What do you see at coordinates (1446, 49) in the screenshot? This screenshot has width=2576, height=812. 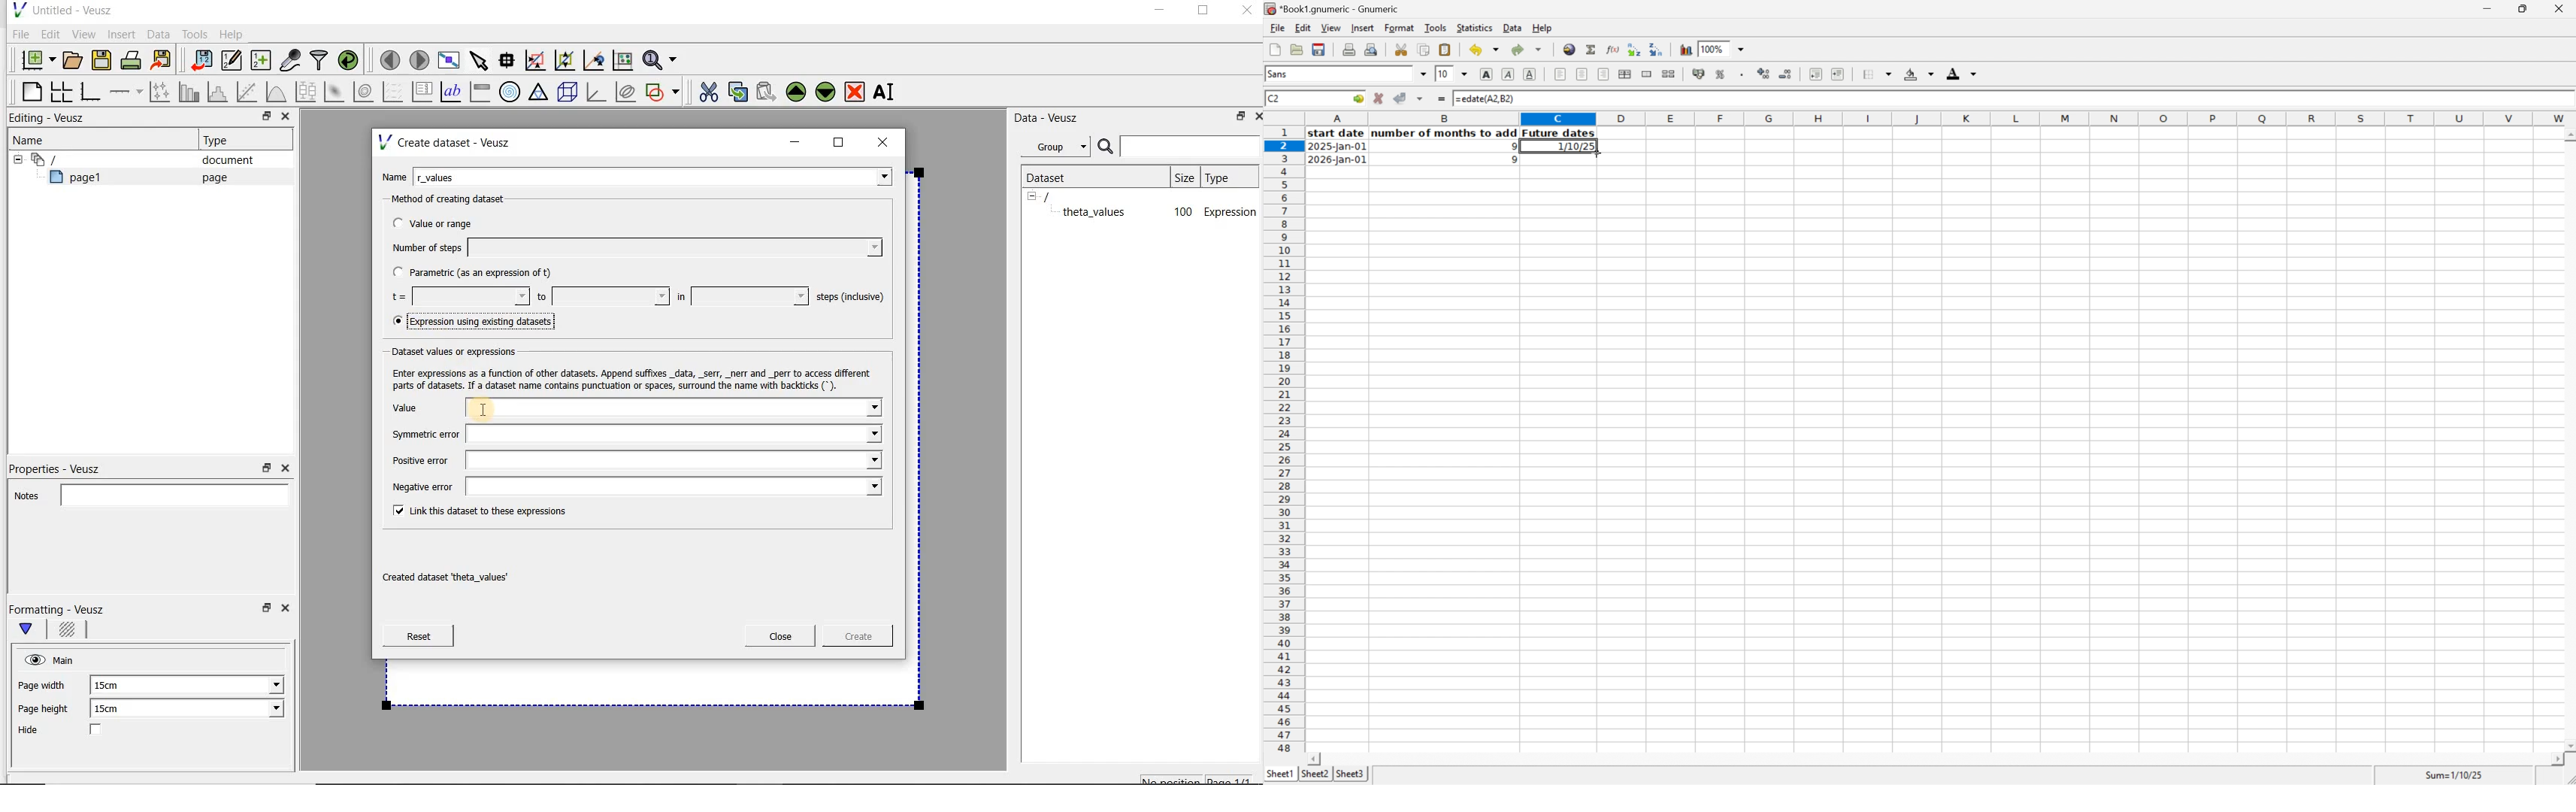 I see `Paste a clipboard` at bounding box center [1446, 49].